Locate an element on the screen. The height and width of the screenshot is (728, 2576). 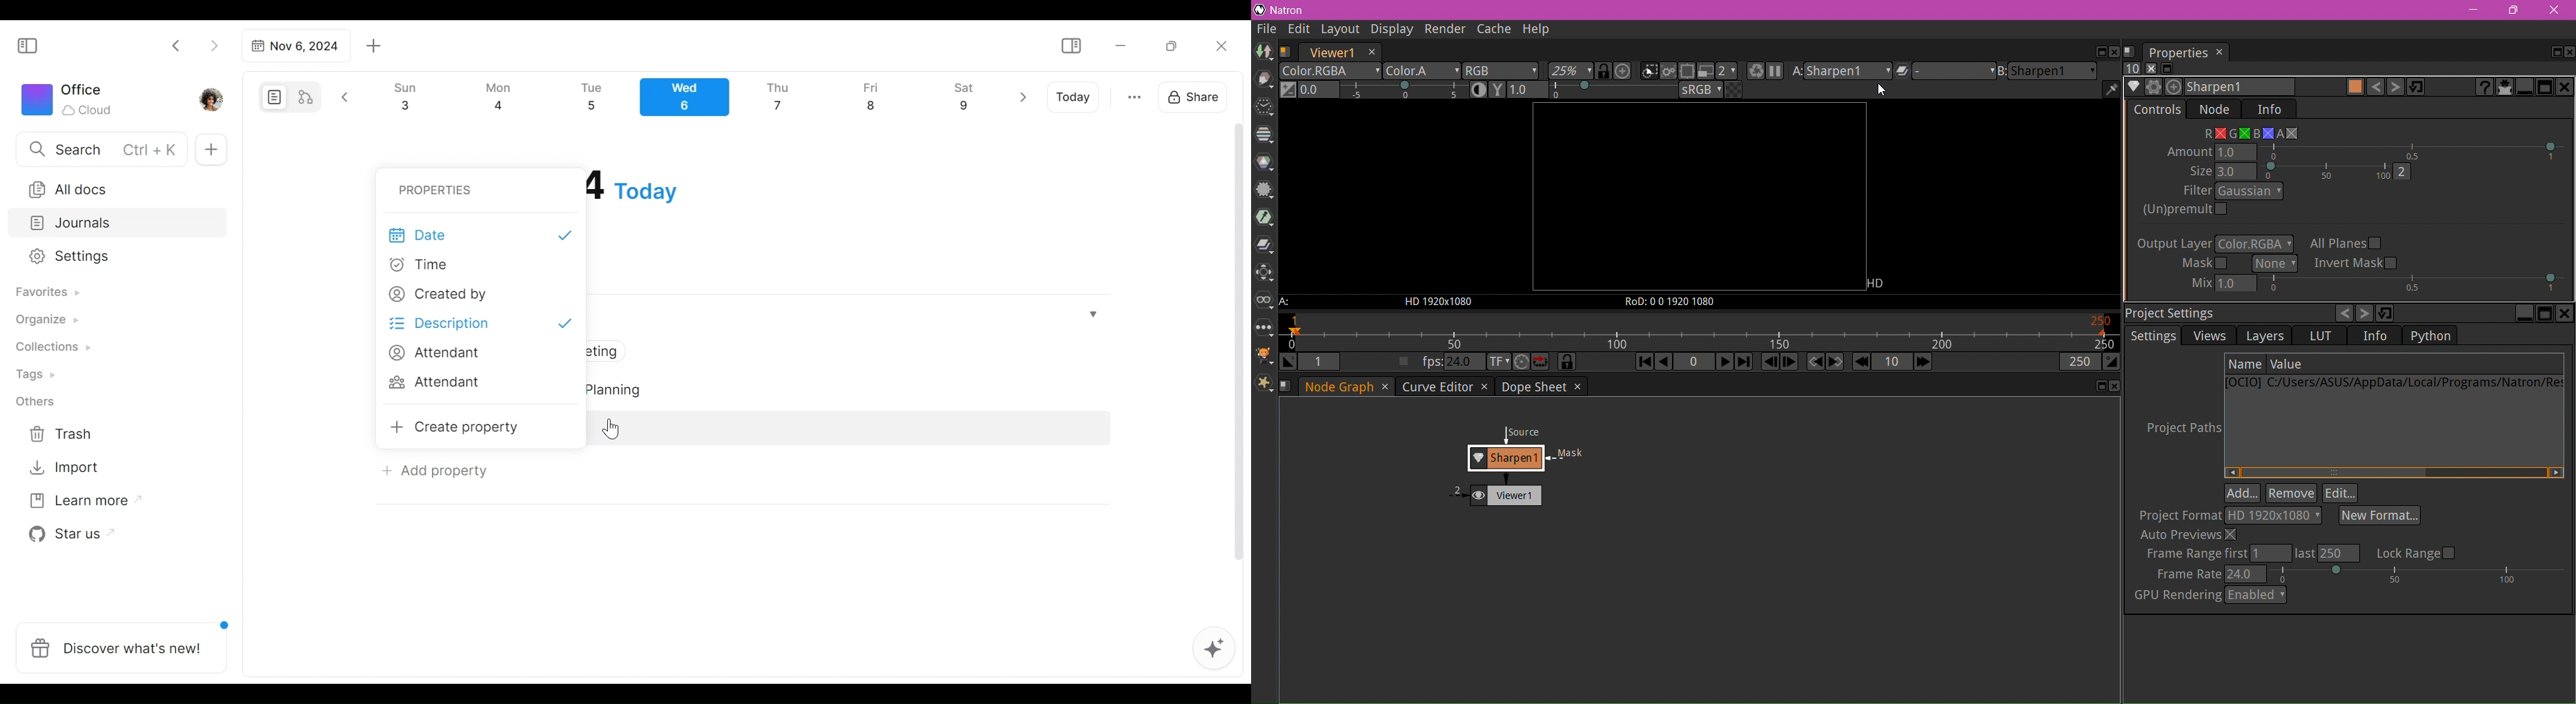
View is located at coordinates (1265, 303).